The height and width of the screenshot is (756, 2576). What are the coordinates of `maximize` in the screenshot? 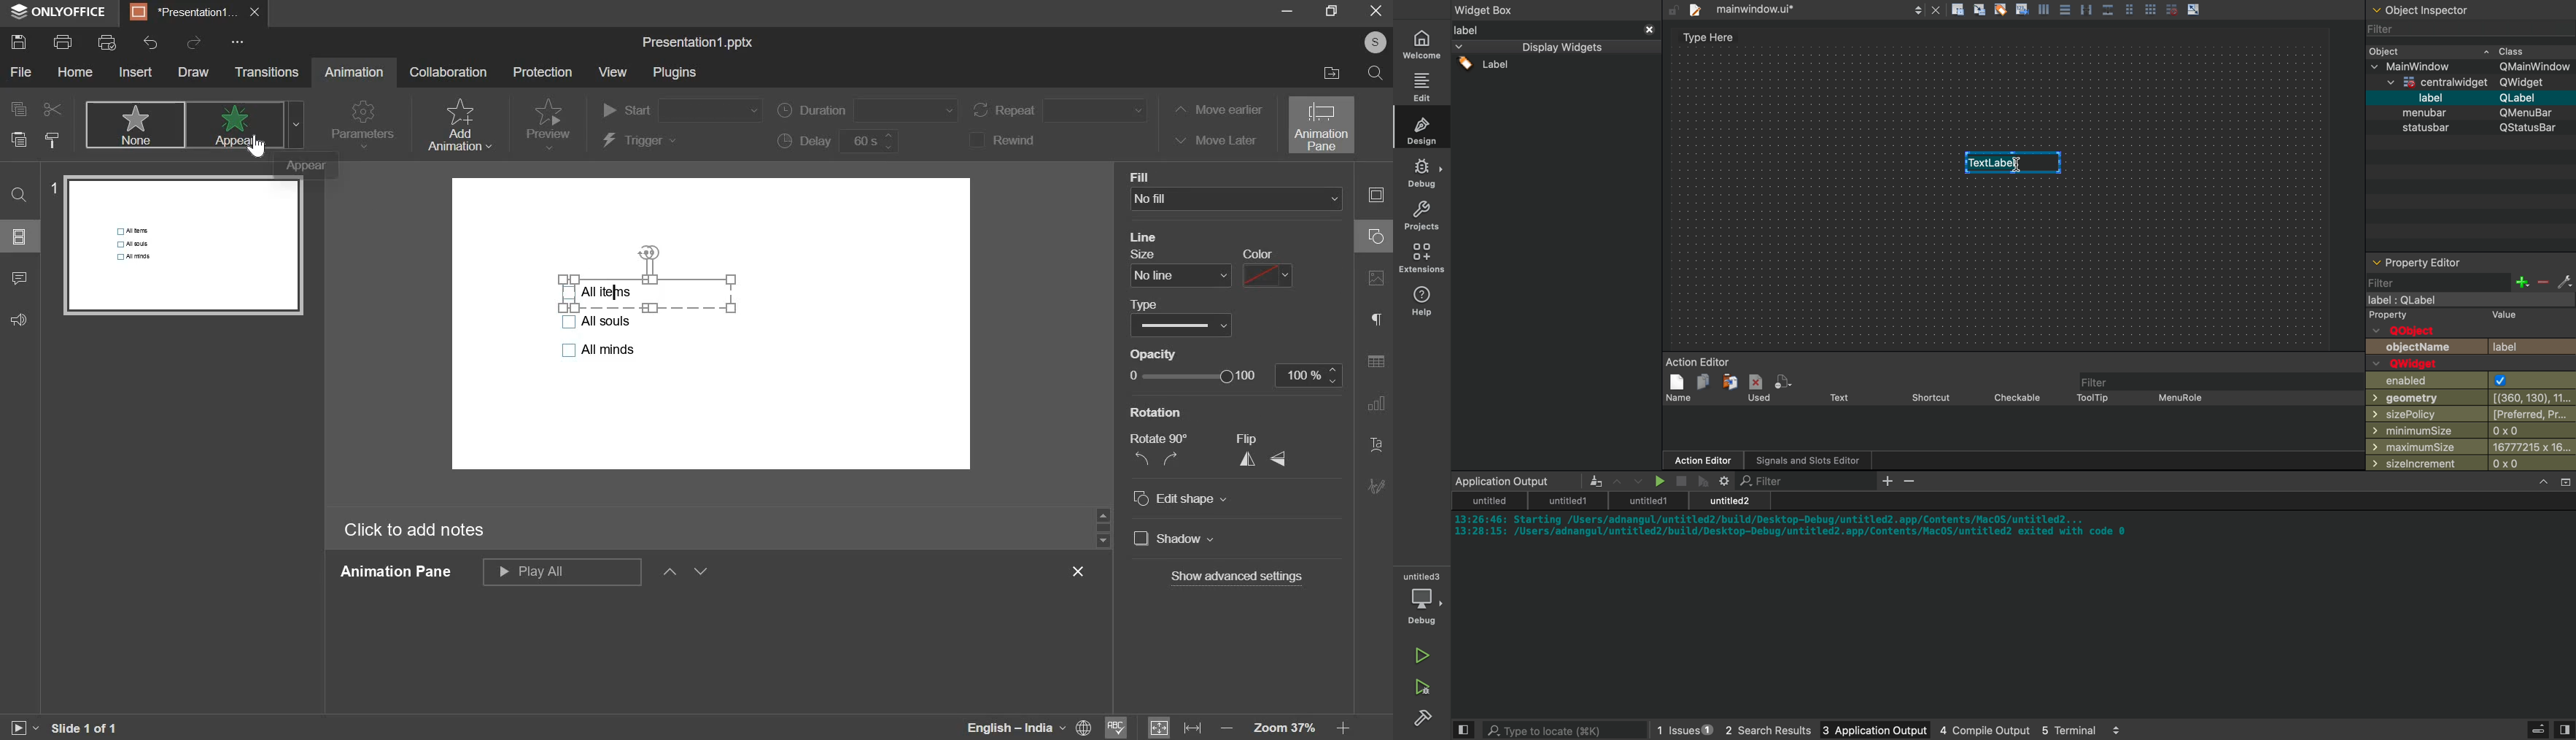 It's located at (1331, 12).